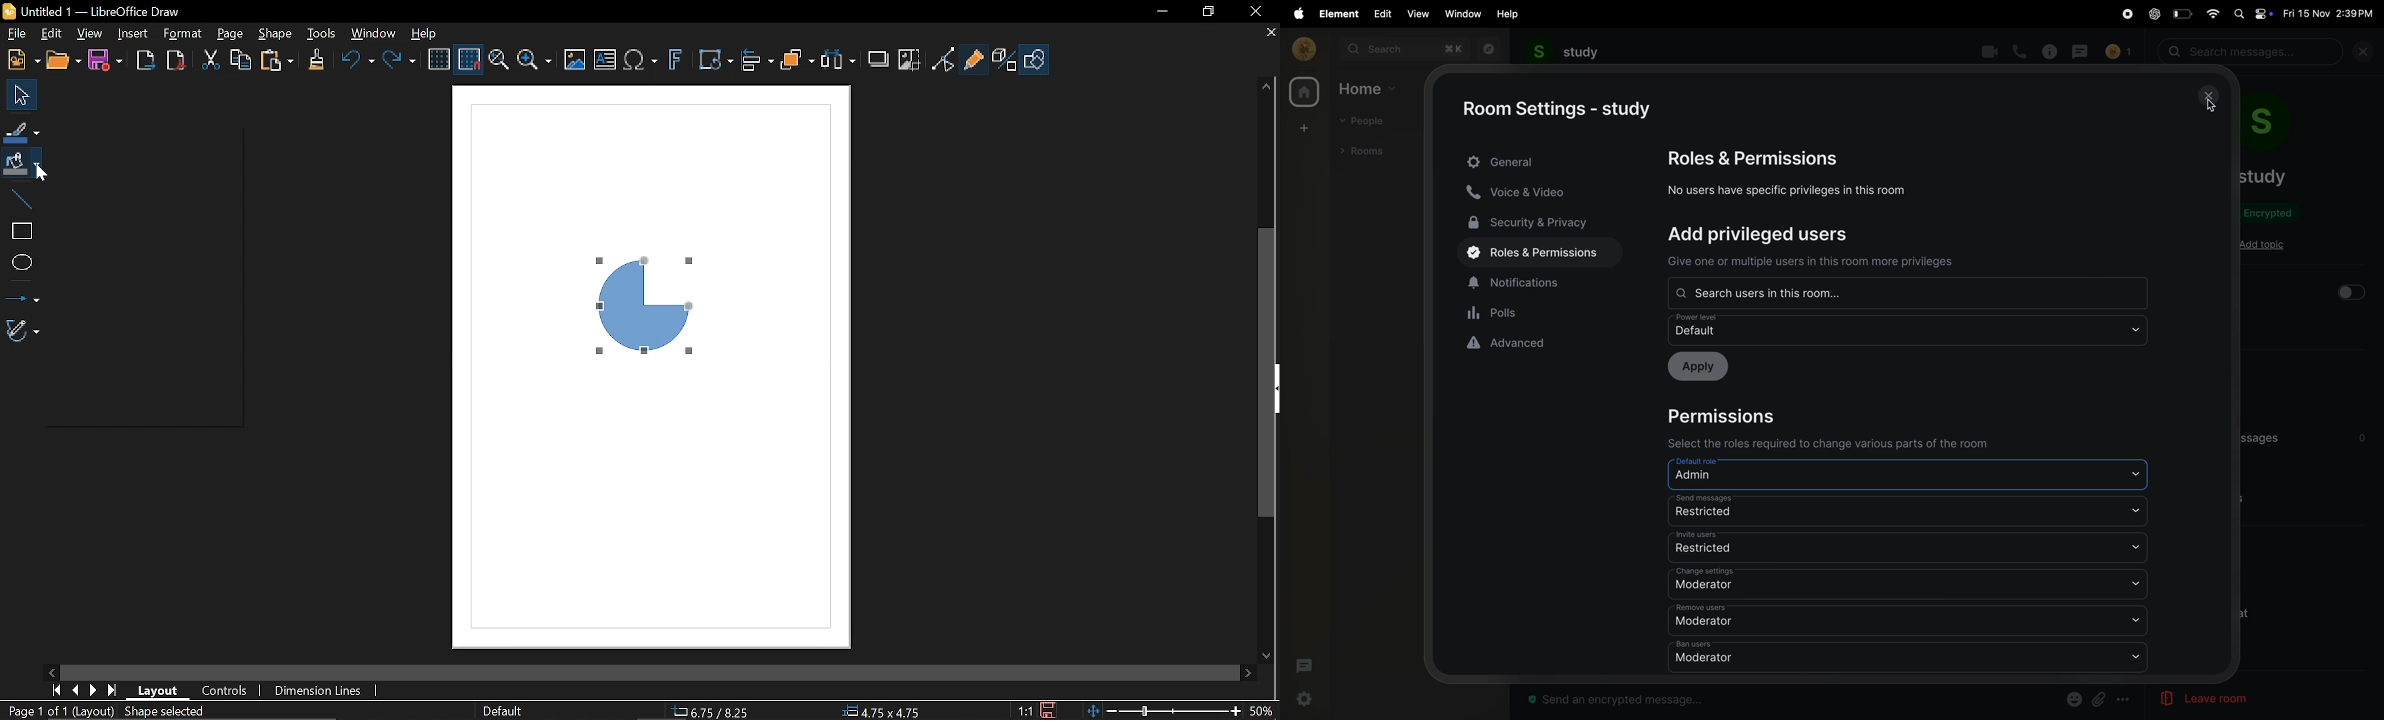  What do you see at coordinates (1487, 49) in the screenshot?
I see `explore` at bounding box center [1487, 49].